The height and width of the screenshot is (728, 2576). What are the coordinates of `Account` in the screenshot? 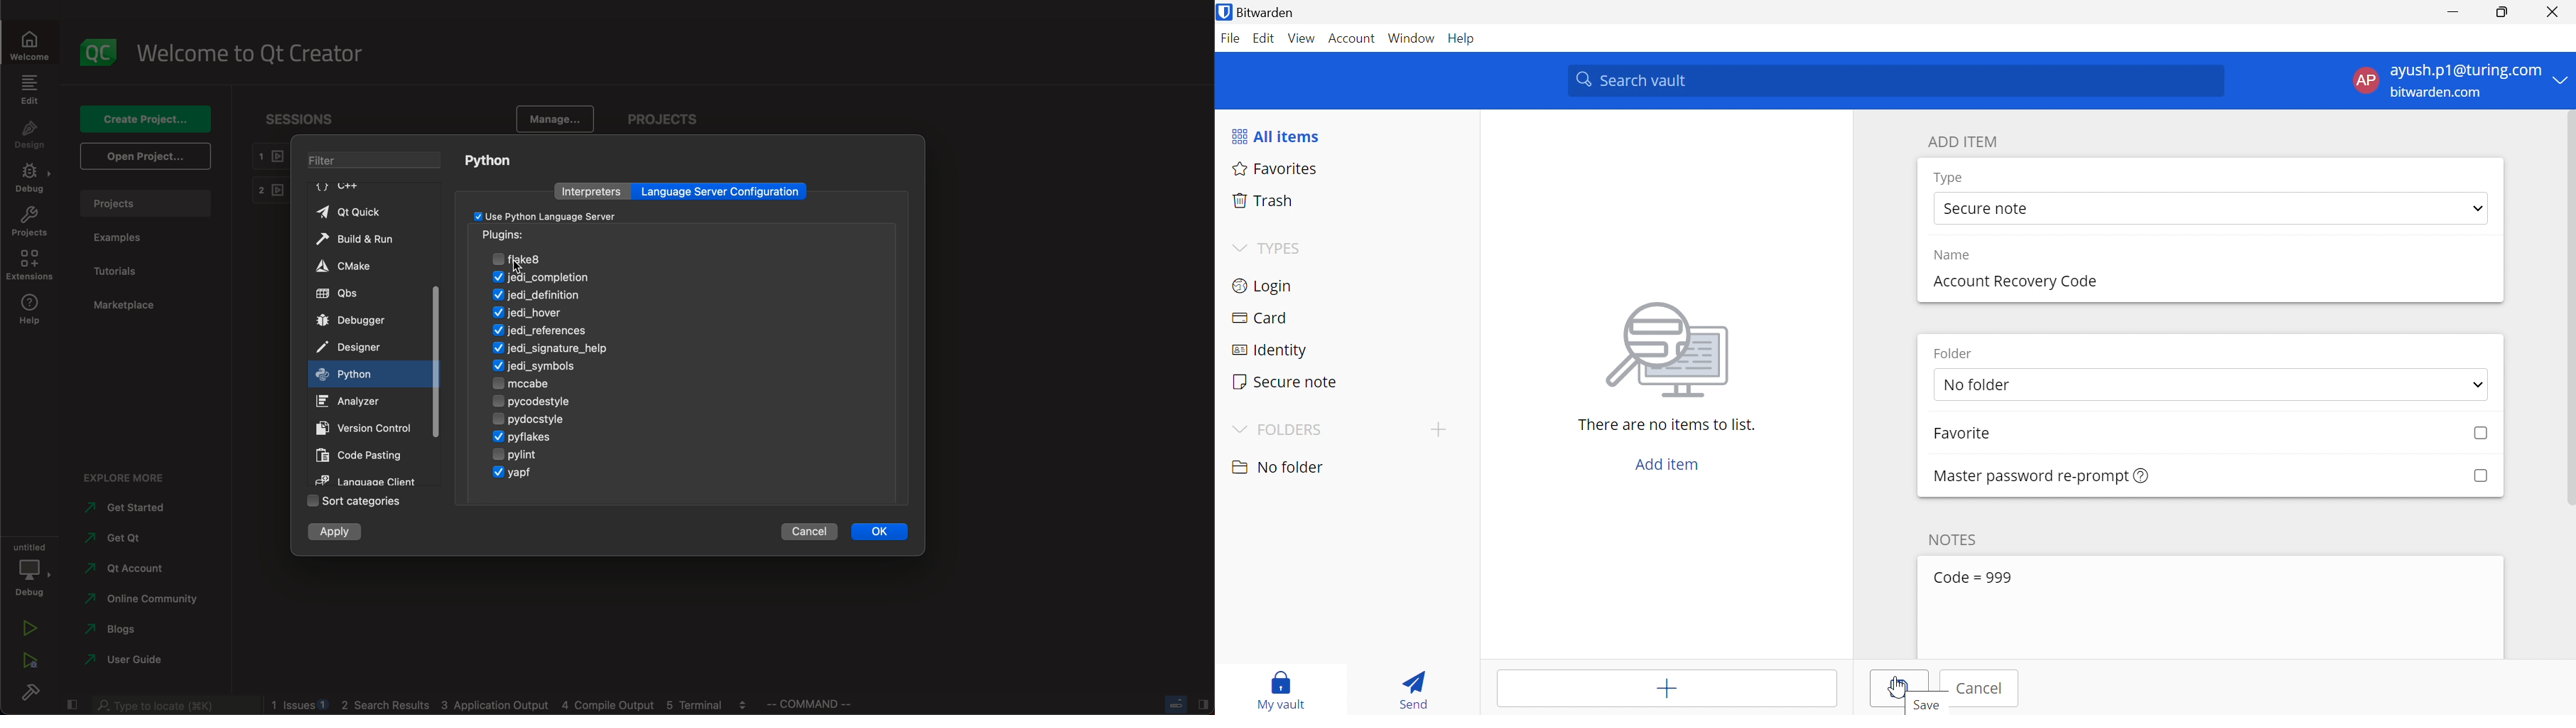 It's located at (1352, 39).